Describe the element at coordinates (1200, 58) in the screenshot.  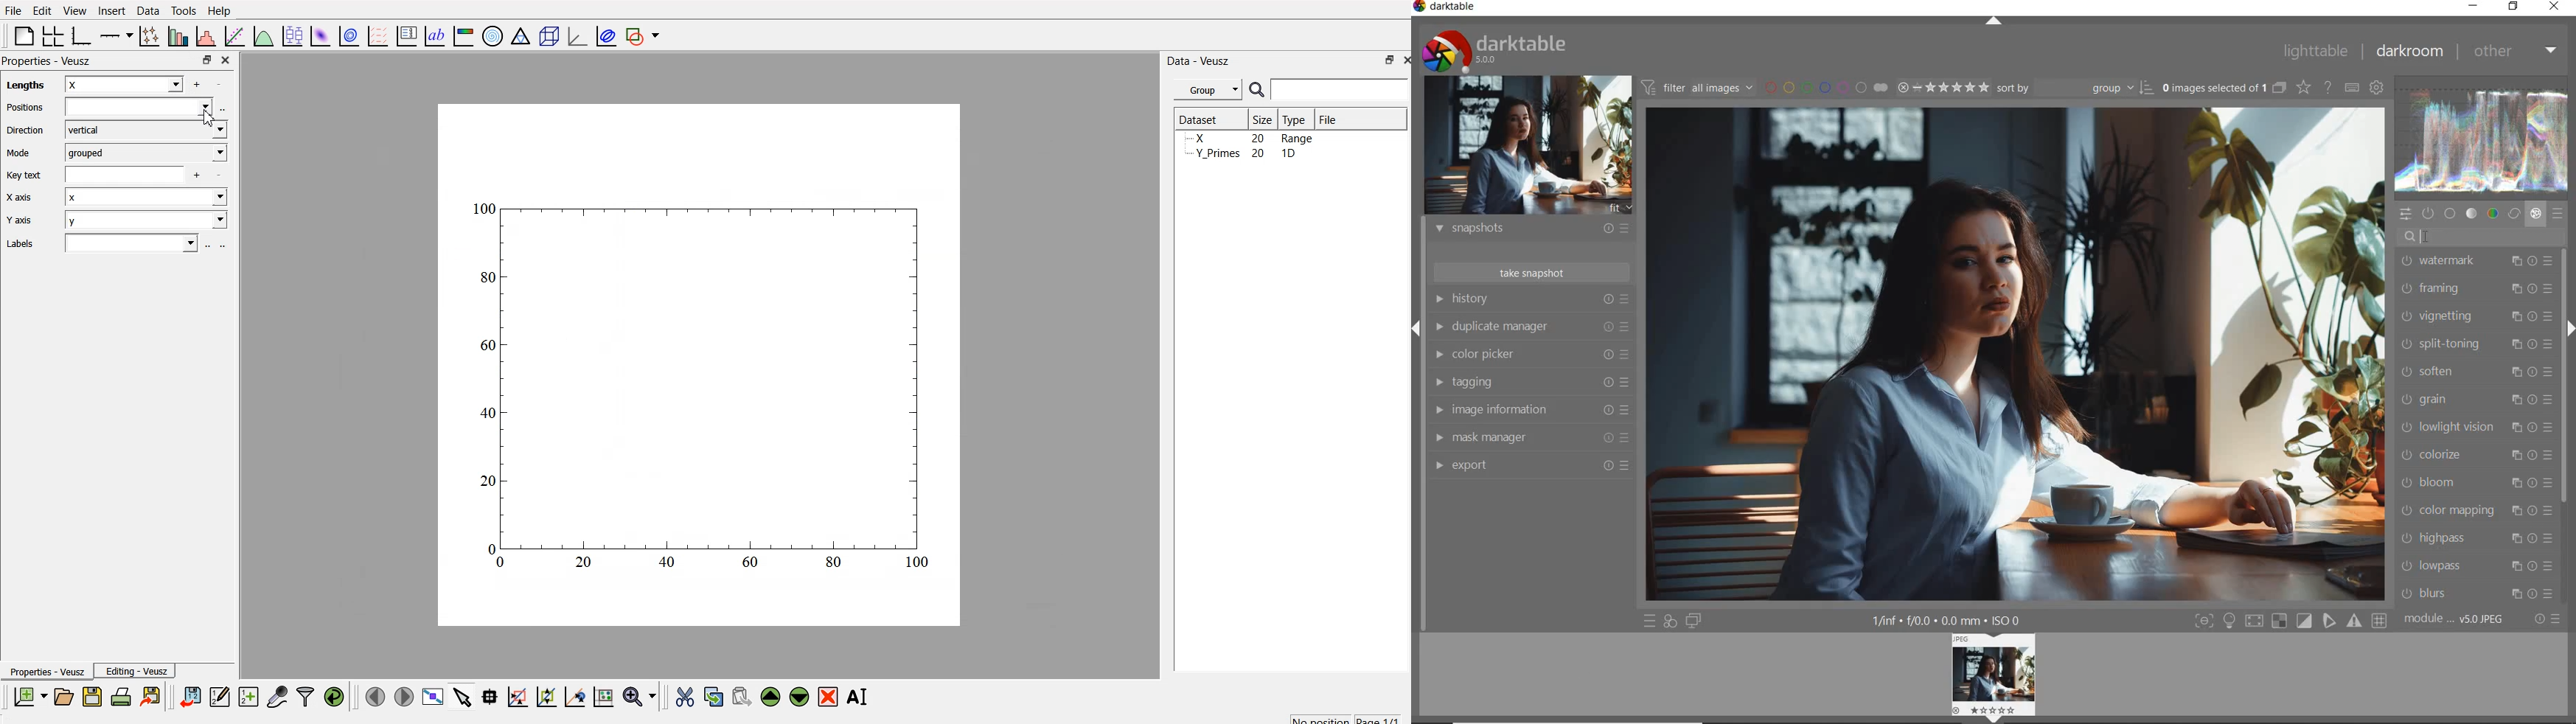
I see `Data - Veusz` at that location.